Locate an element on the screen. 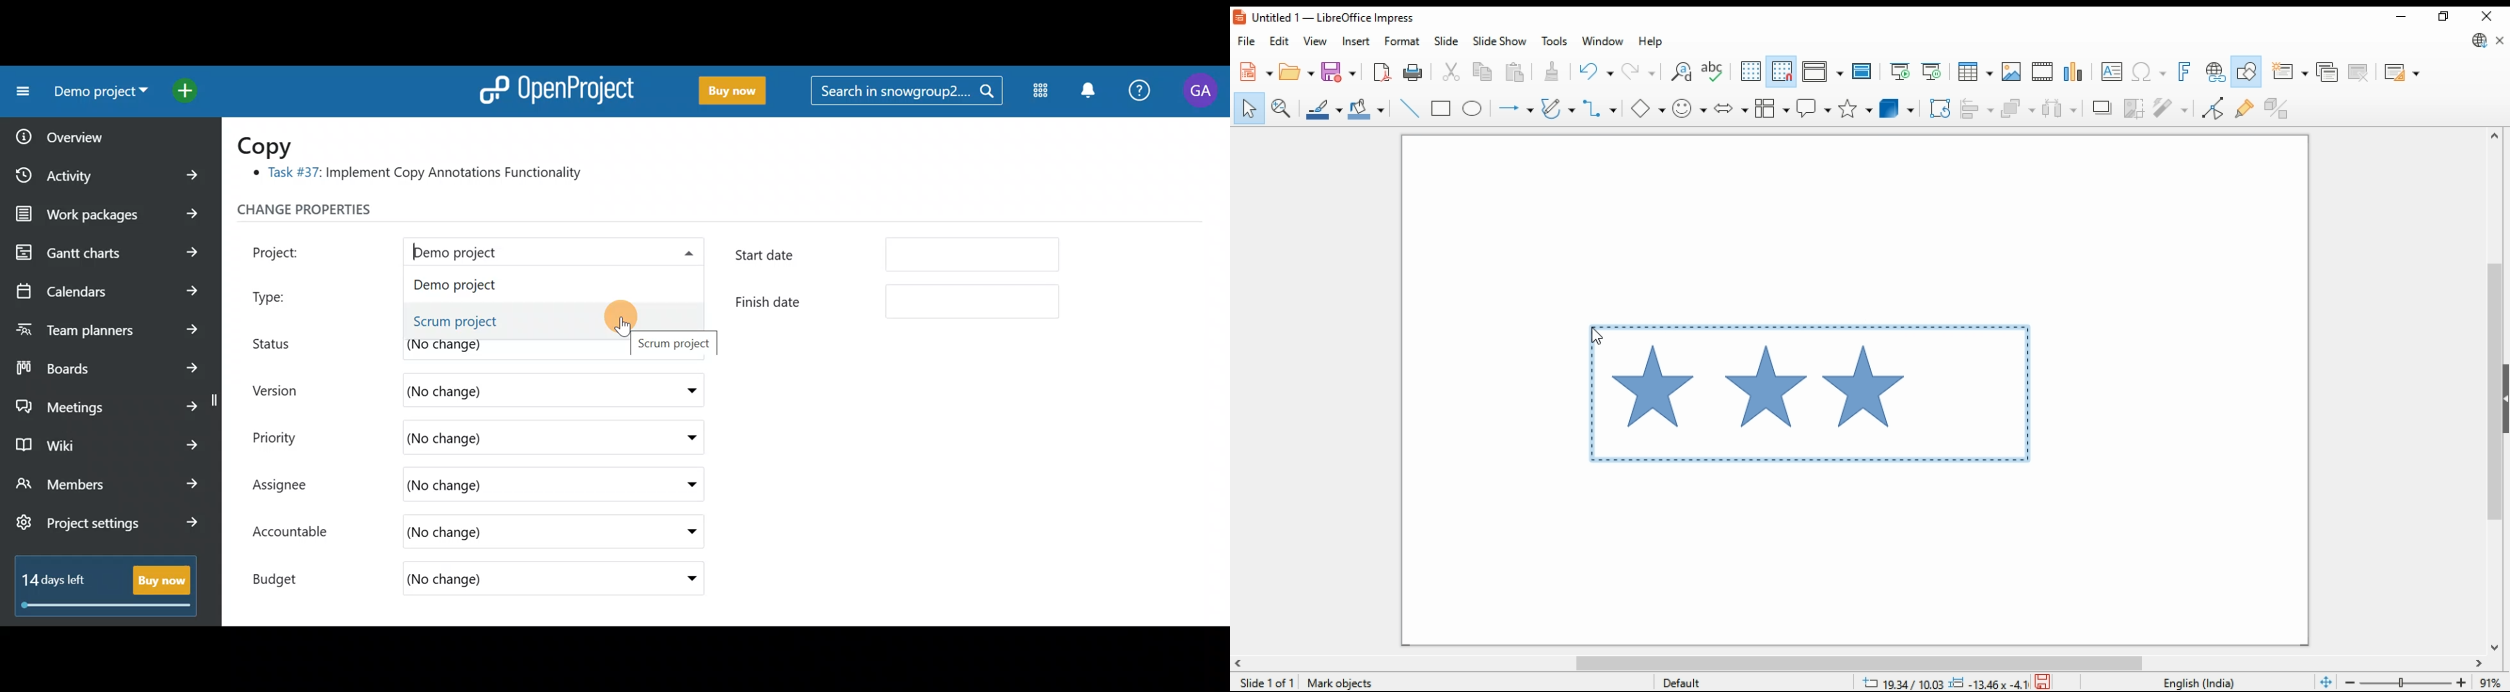  insert video is located at coordinates (2042, 70).